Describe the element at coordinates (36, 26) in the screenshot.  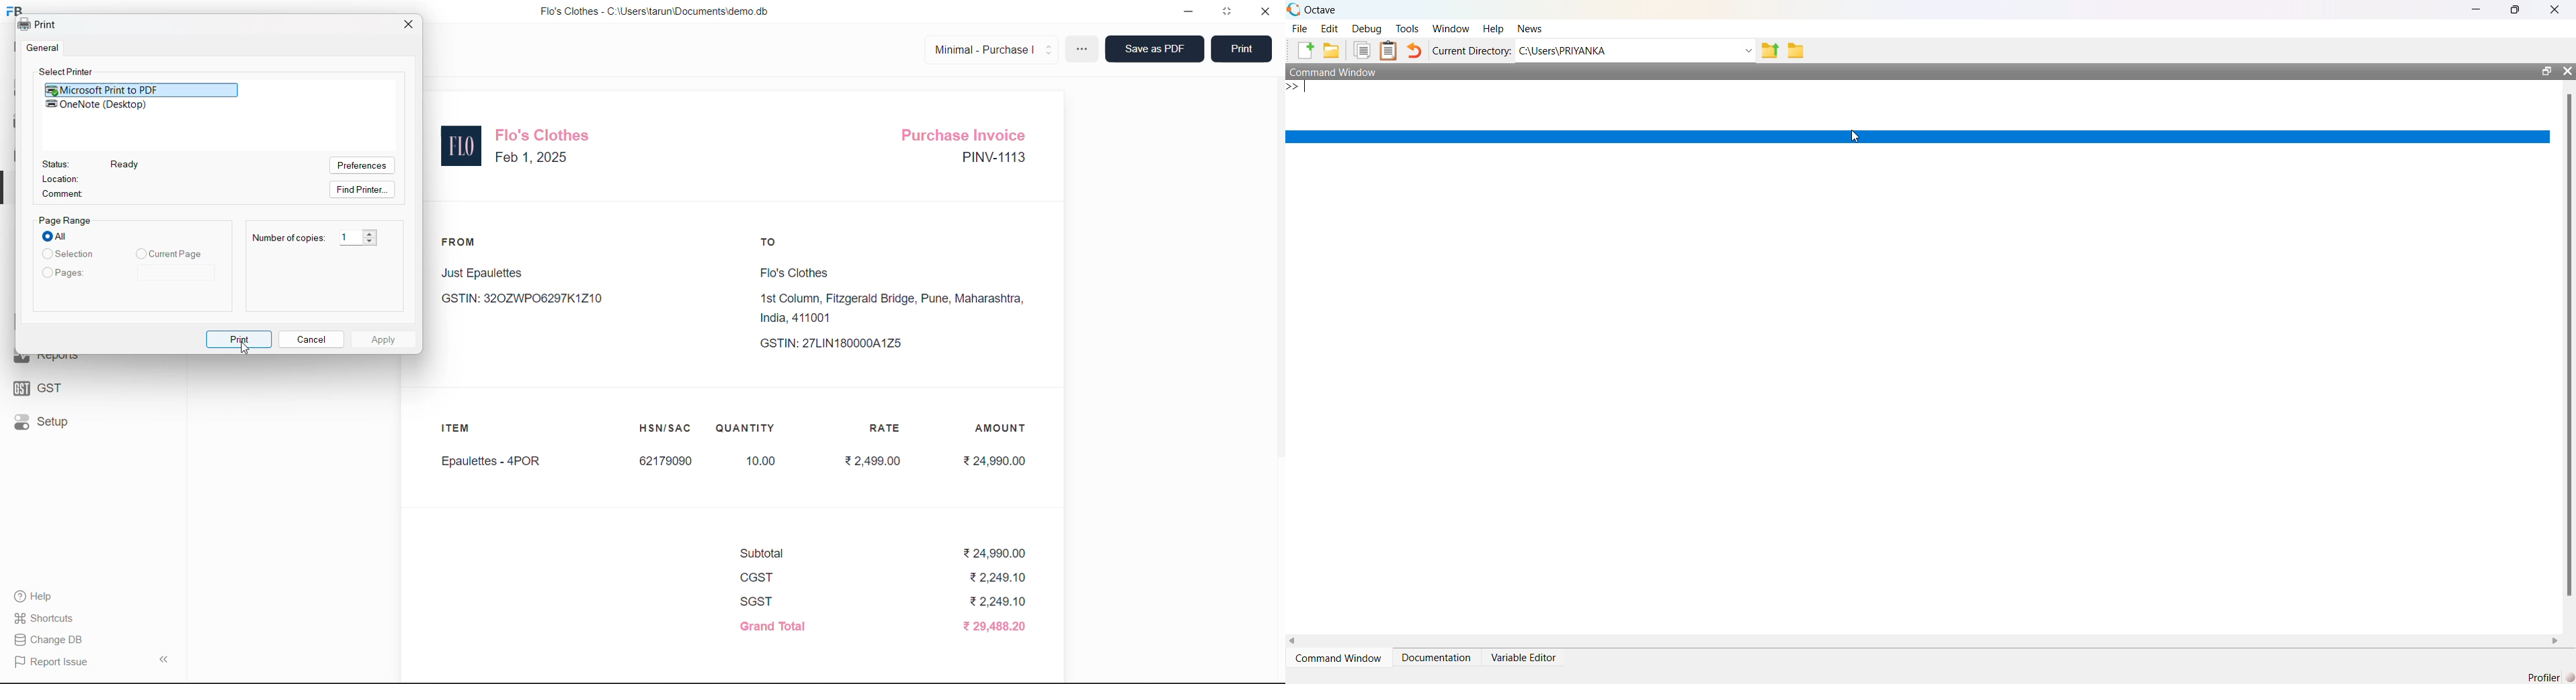
I see ` Print` at that location.